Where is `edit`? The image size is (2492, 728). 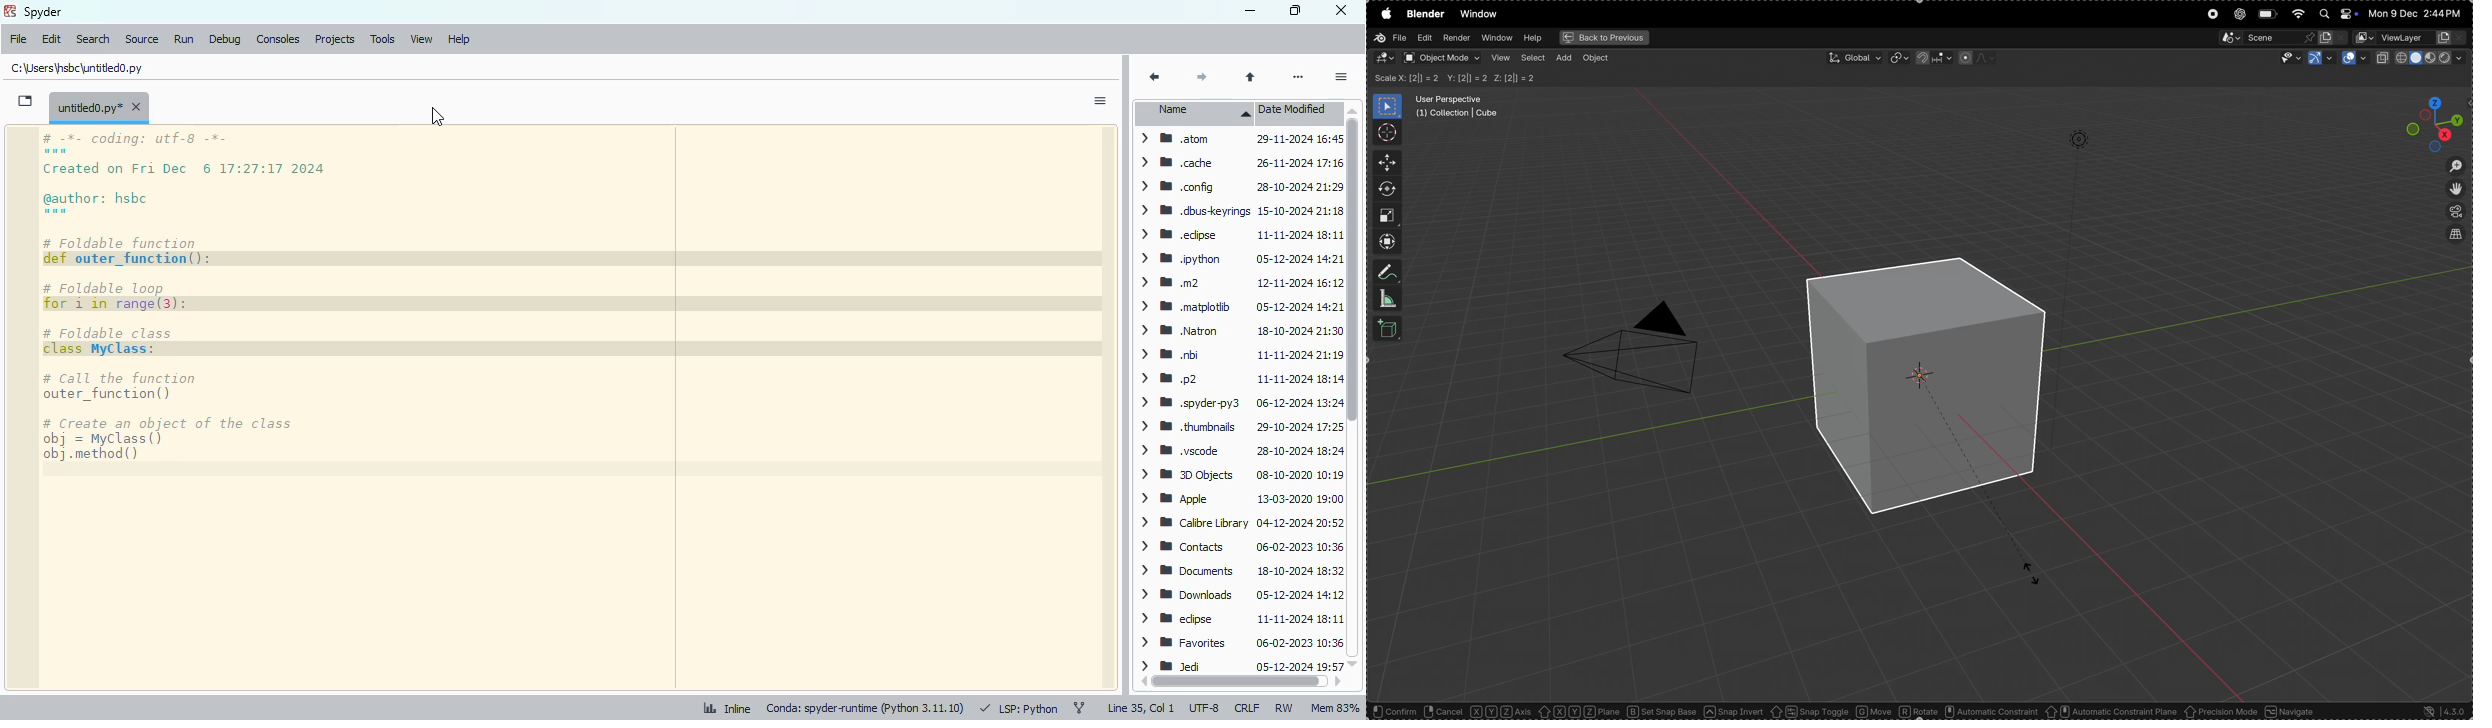
edit is located at coordinates (51, 39).